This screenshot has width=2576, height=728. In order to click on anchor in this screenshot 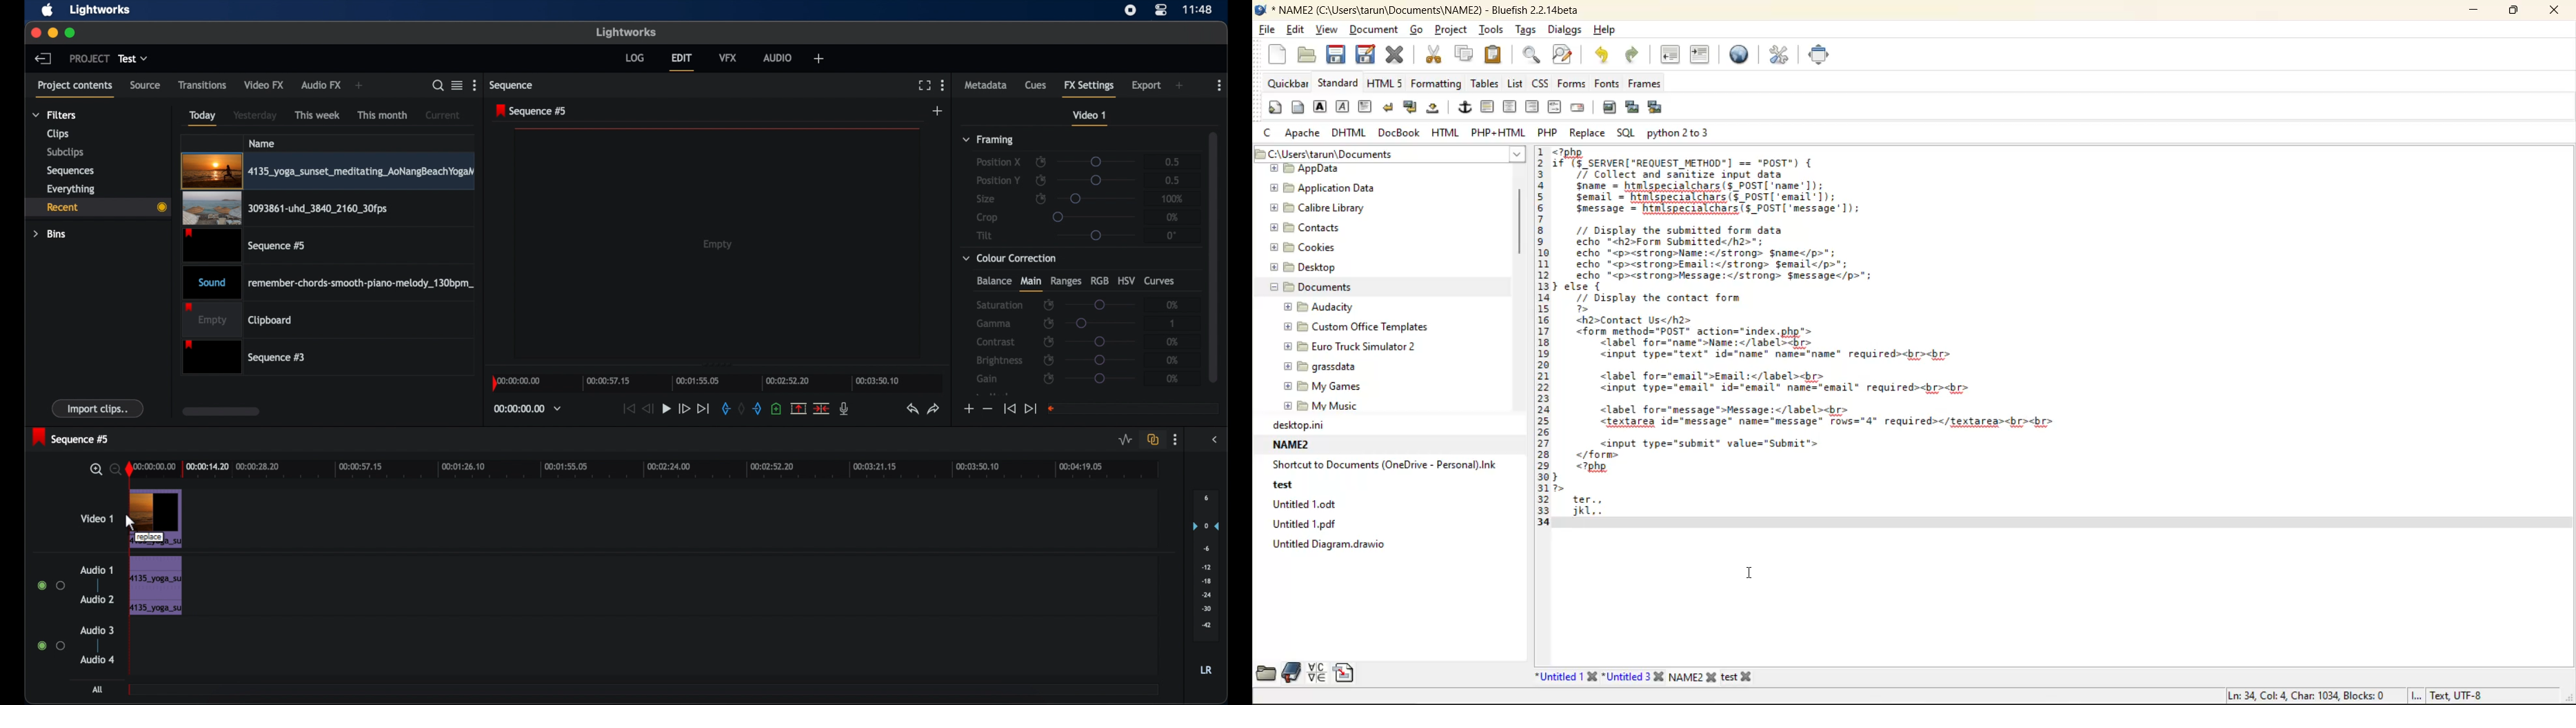, I will do `click(1467, 109)`.